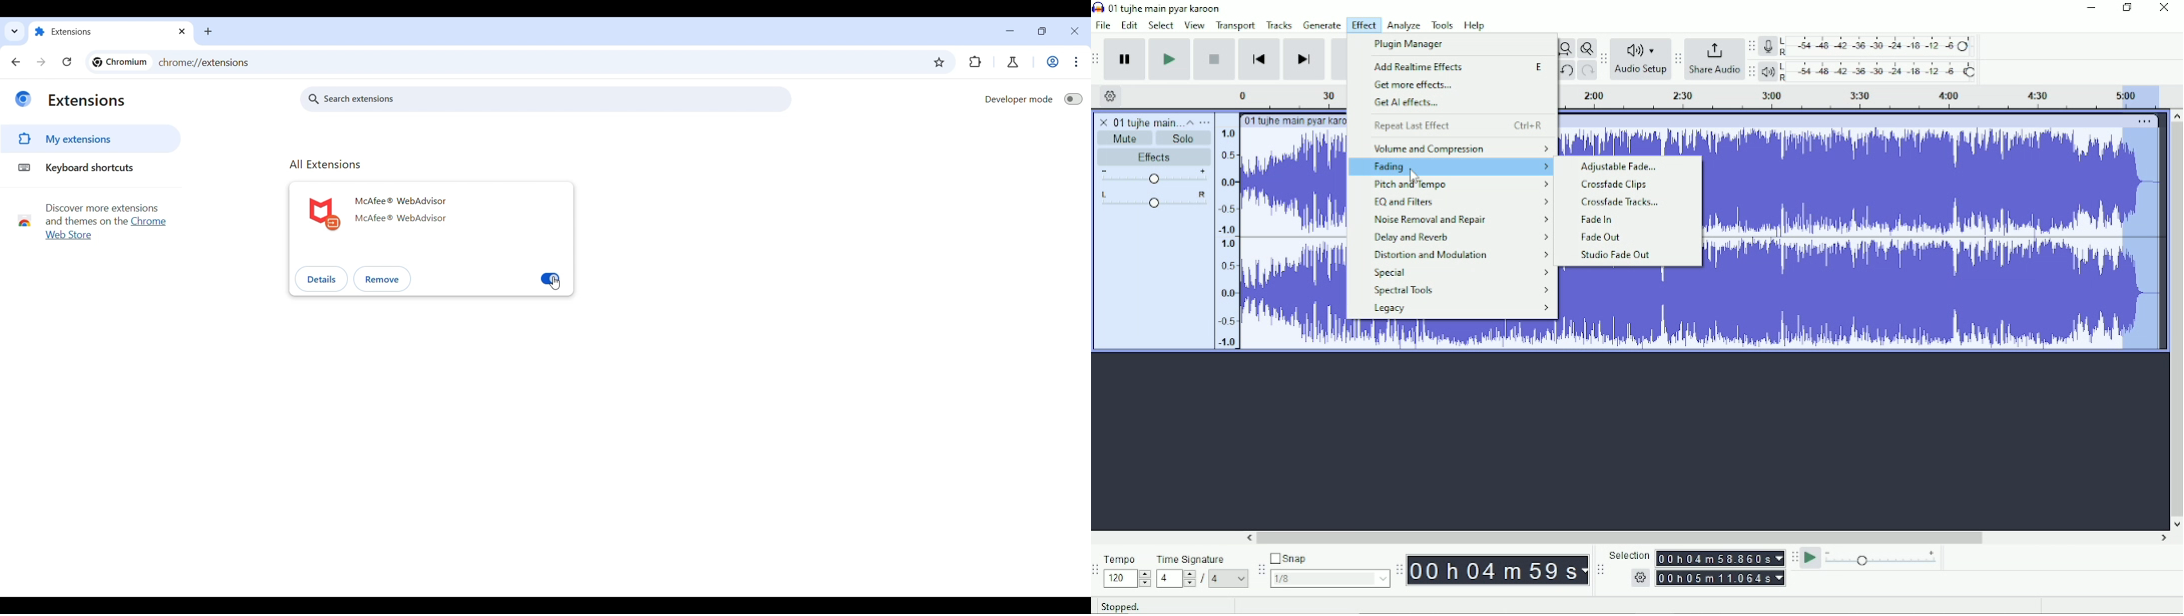 This screenshot has height=616, width=2184. I want to click on and themes on the, so click(85, 221).